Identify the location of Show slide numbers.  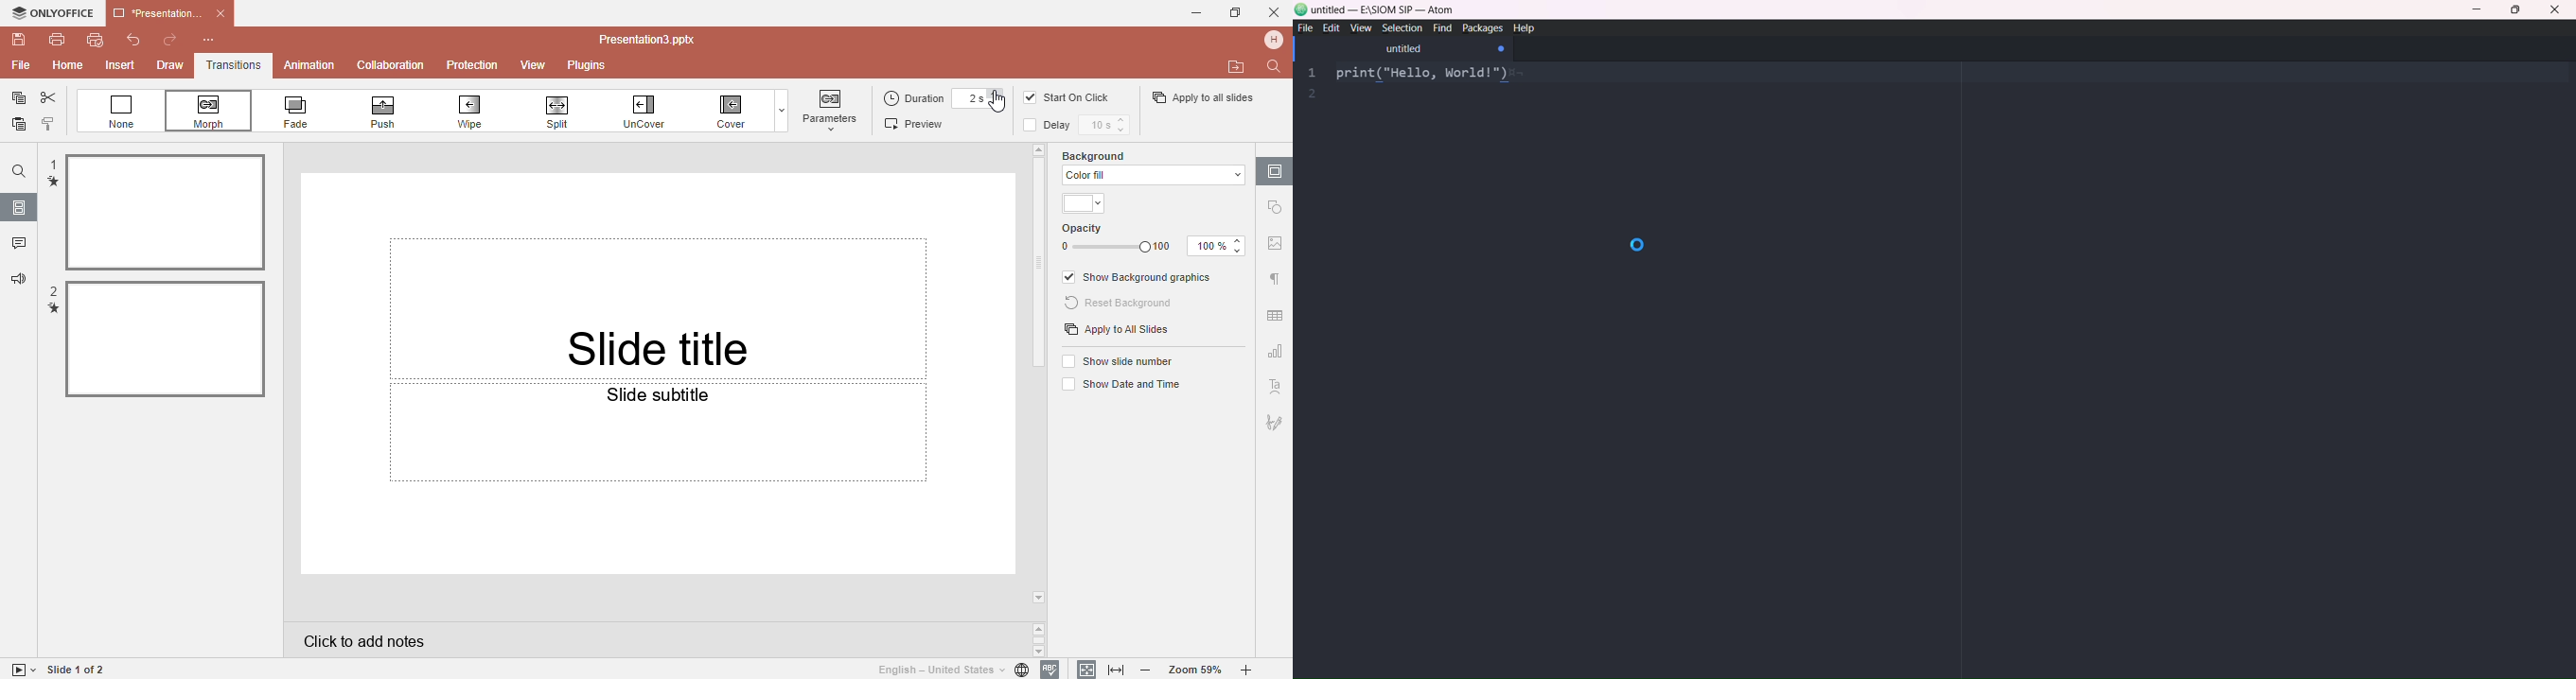
(1120, 360).